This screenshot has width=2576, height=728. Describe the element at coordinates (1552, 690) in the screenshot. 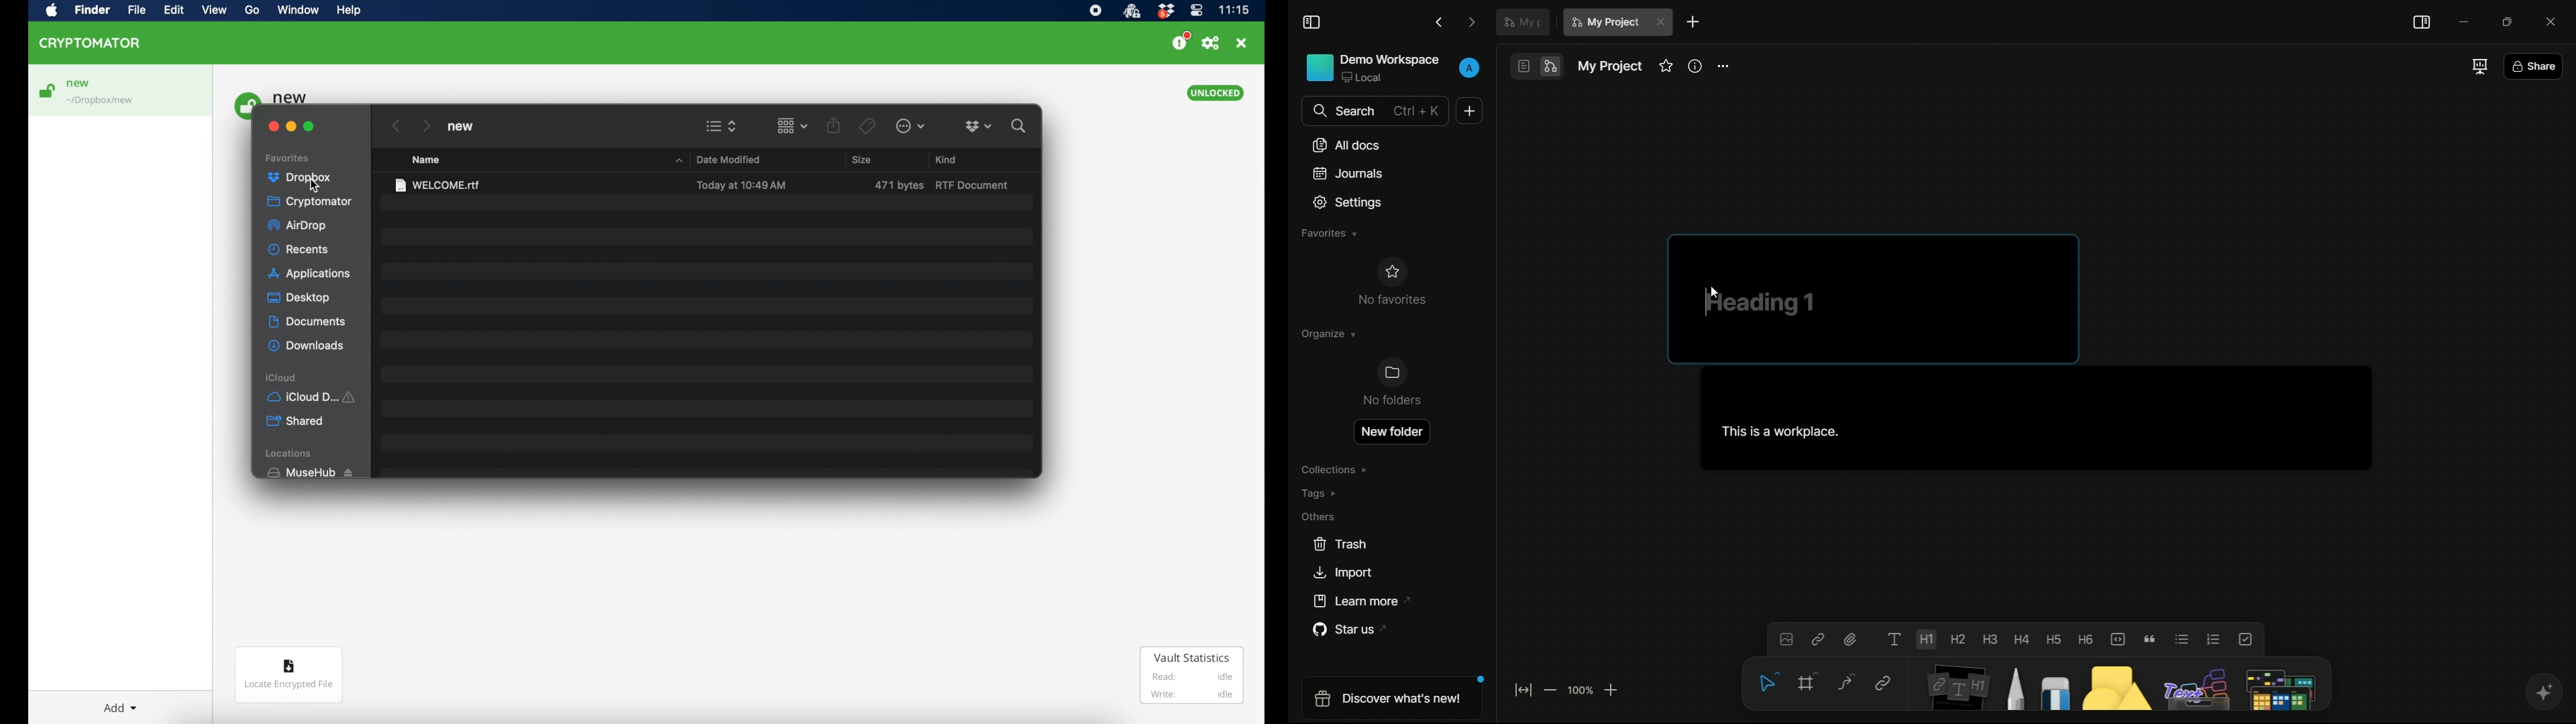

I see `zoom out` at that location.